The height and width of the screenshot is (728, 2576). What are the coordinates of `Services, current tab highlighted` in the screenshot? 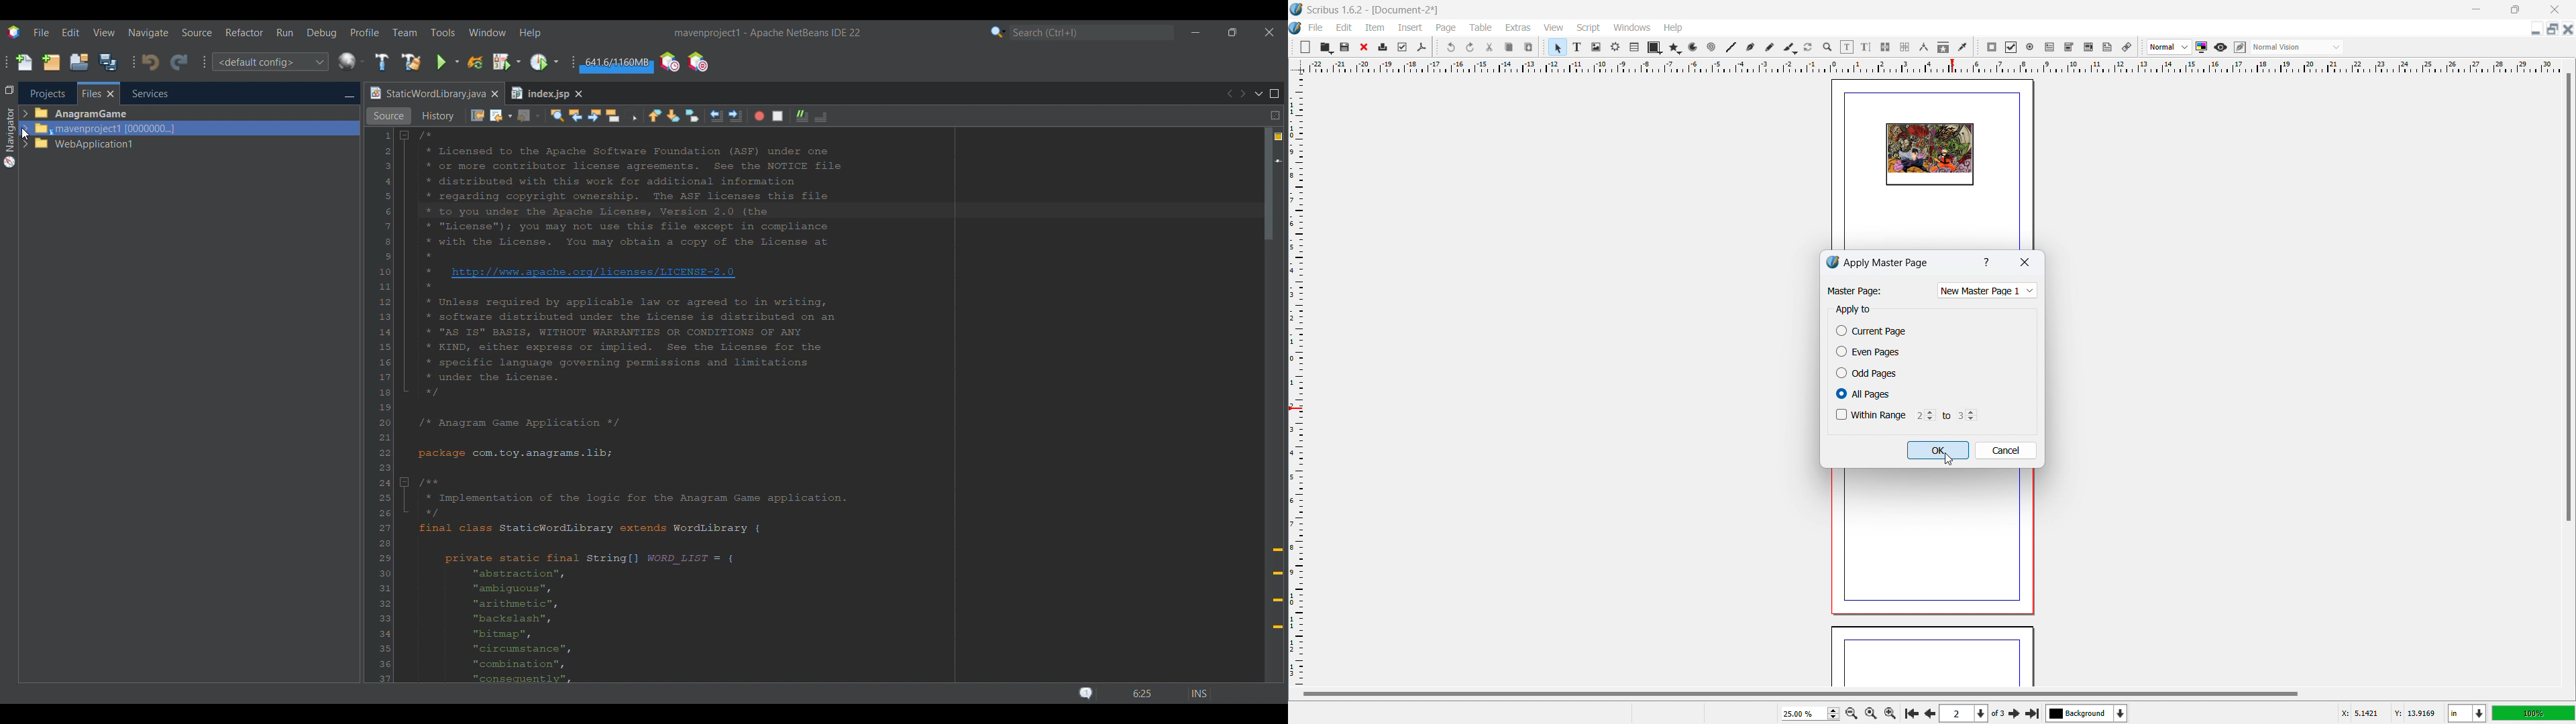 It's located at (143, 93).